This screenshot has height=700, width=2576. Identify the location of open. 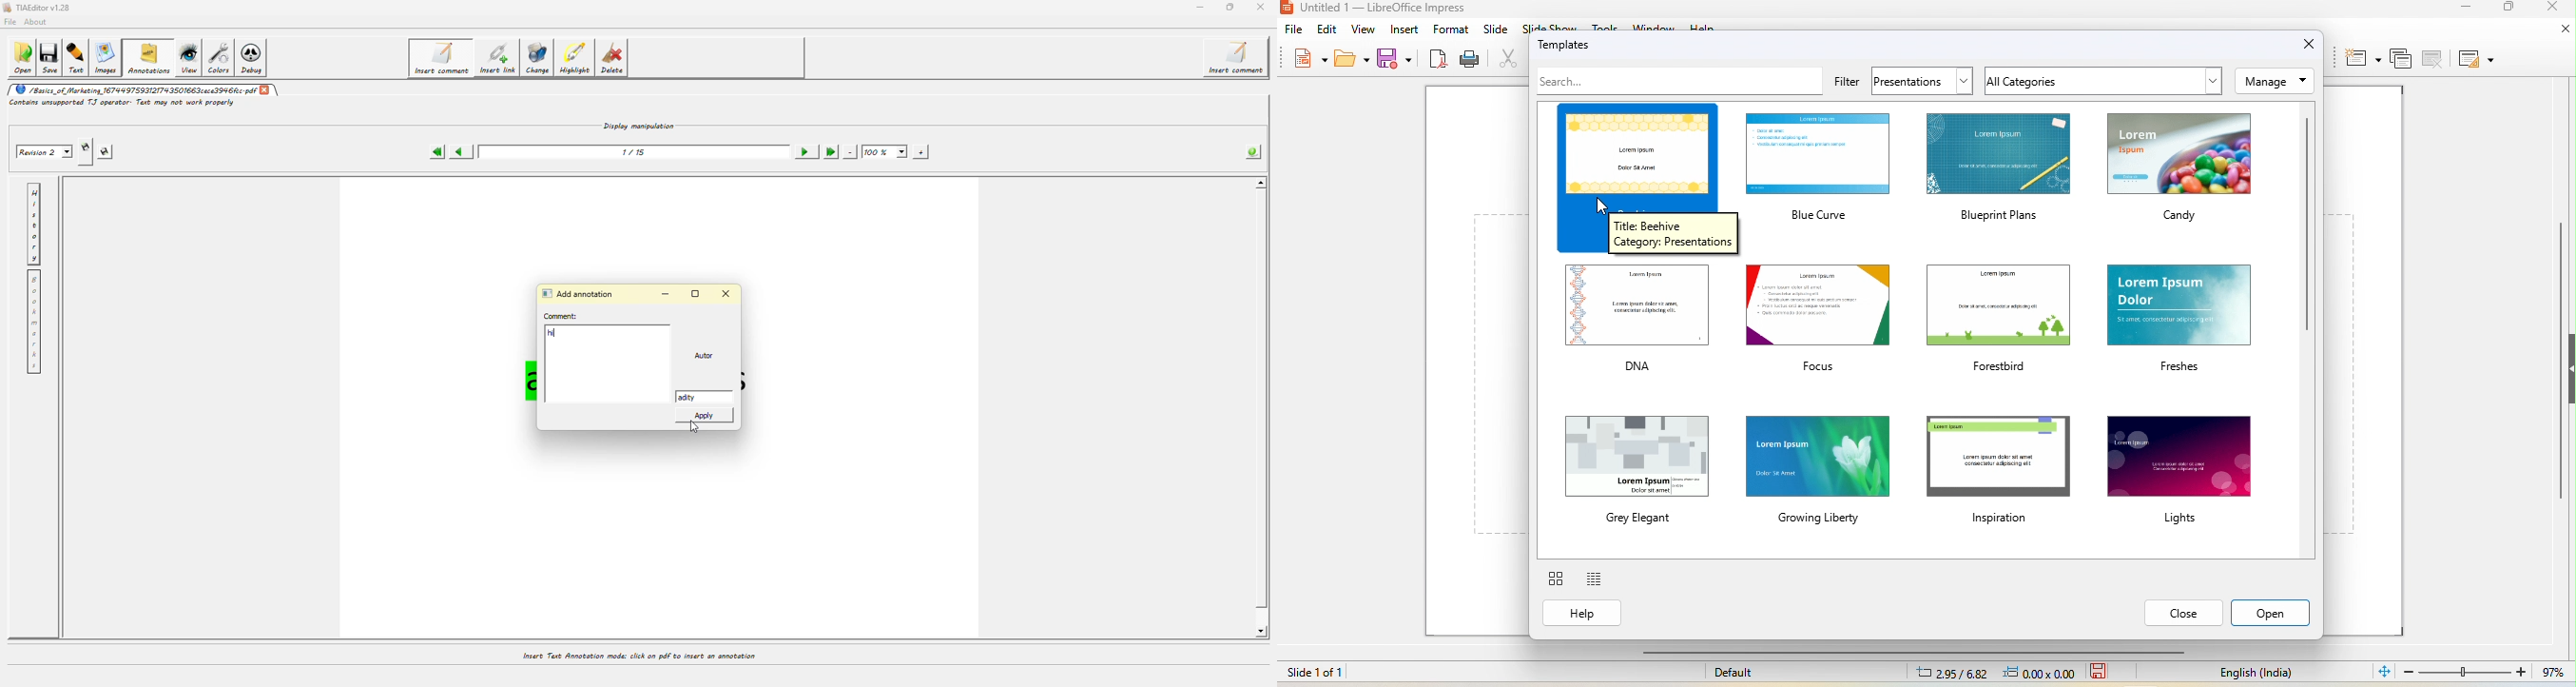
(1352, 57).